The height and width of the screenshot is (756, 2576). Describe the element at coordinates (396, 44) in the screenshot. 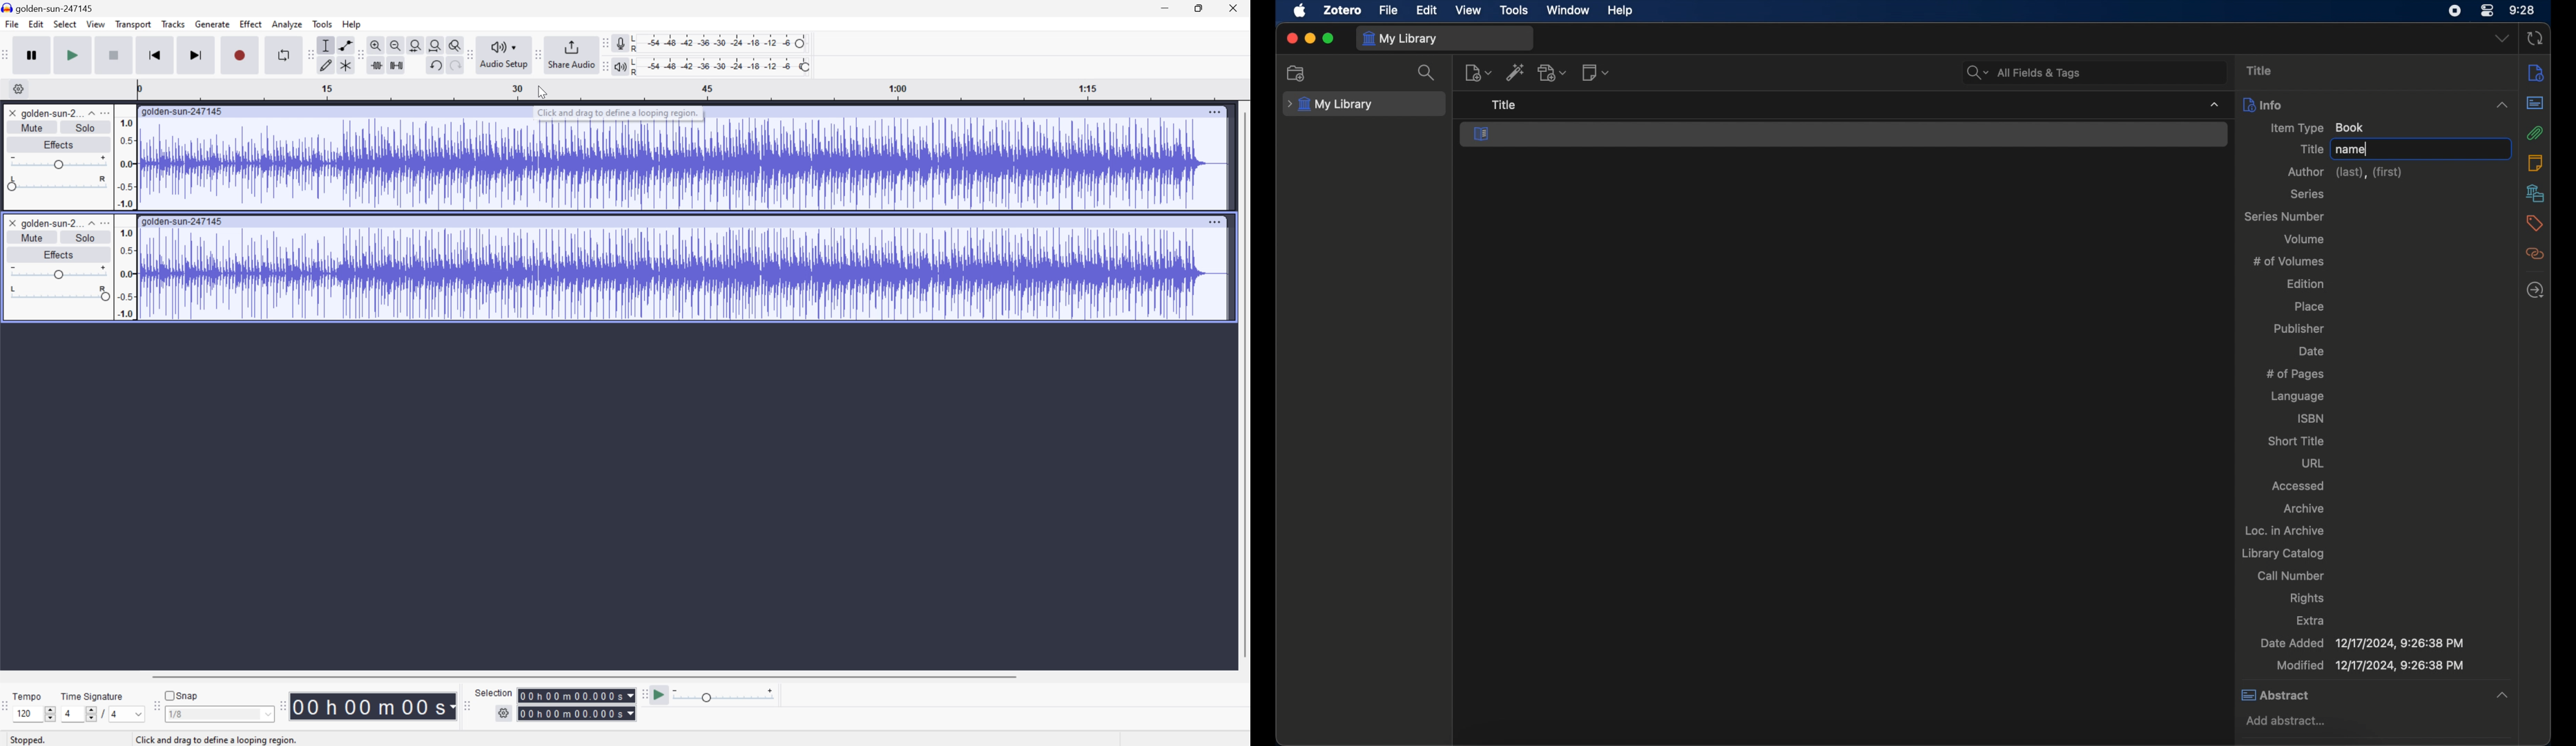

I see `Zoom out` at that location.